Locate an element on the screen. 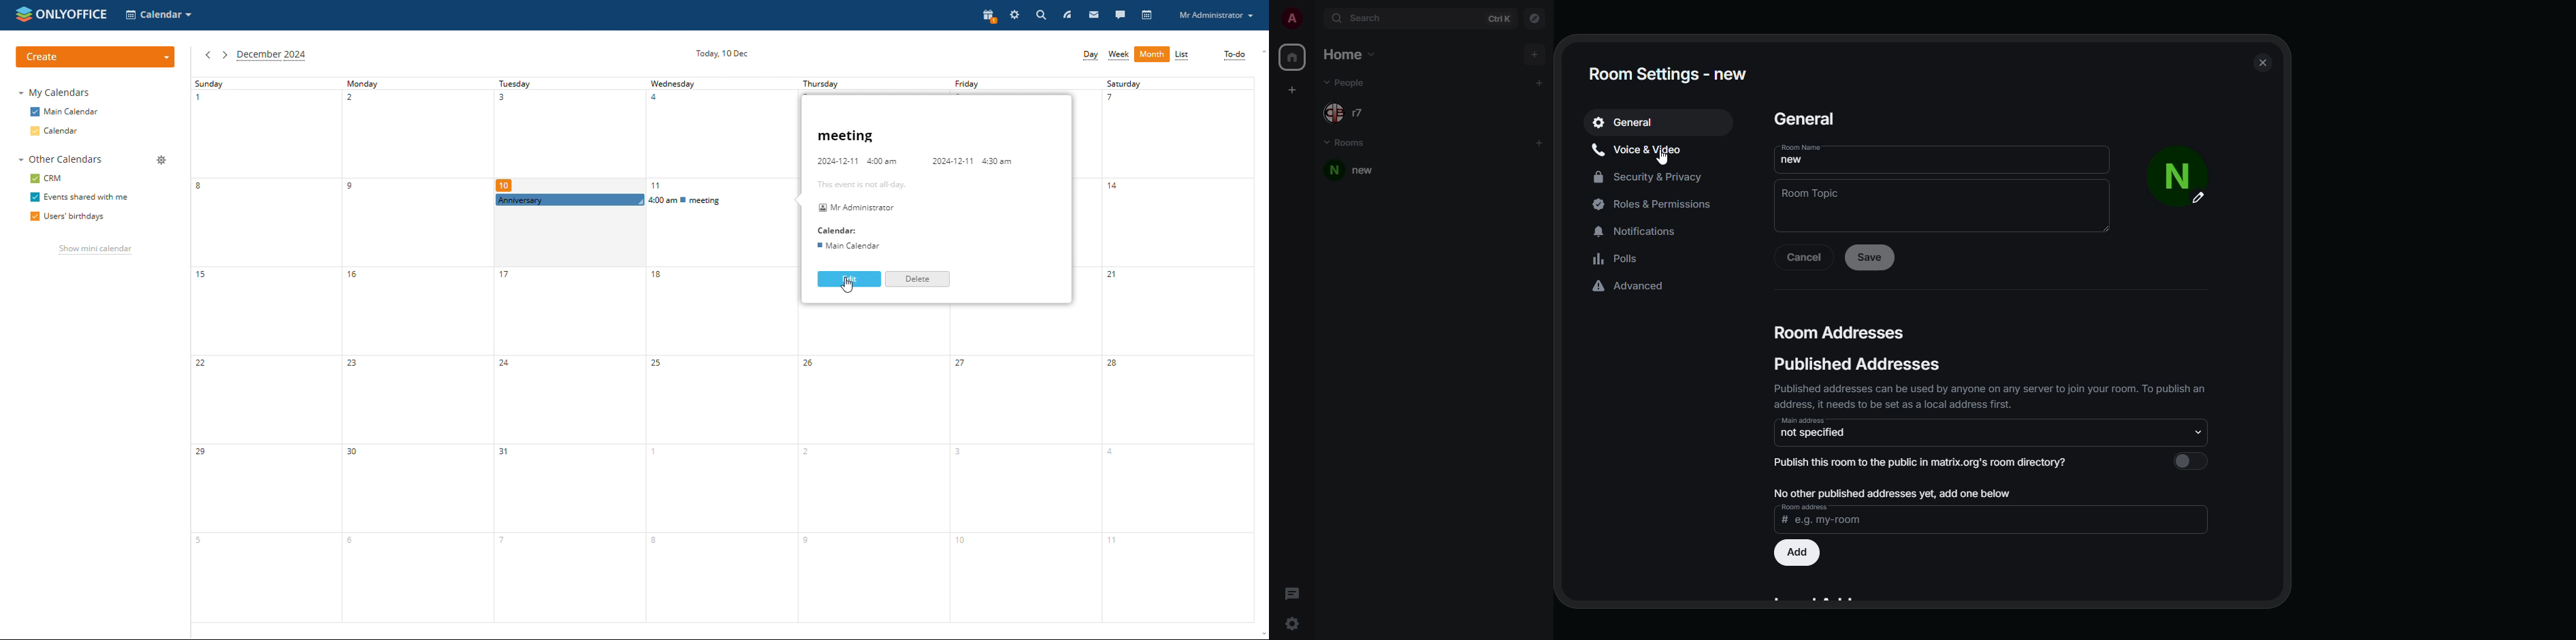 The height and width of the screenshot is (644, 2576). polls is located at coordinates (1617, 259).